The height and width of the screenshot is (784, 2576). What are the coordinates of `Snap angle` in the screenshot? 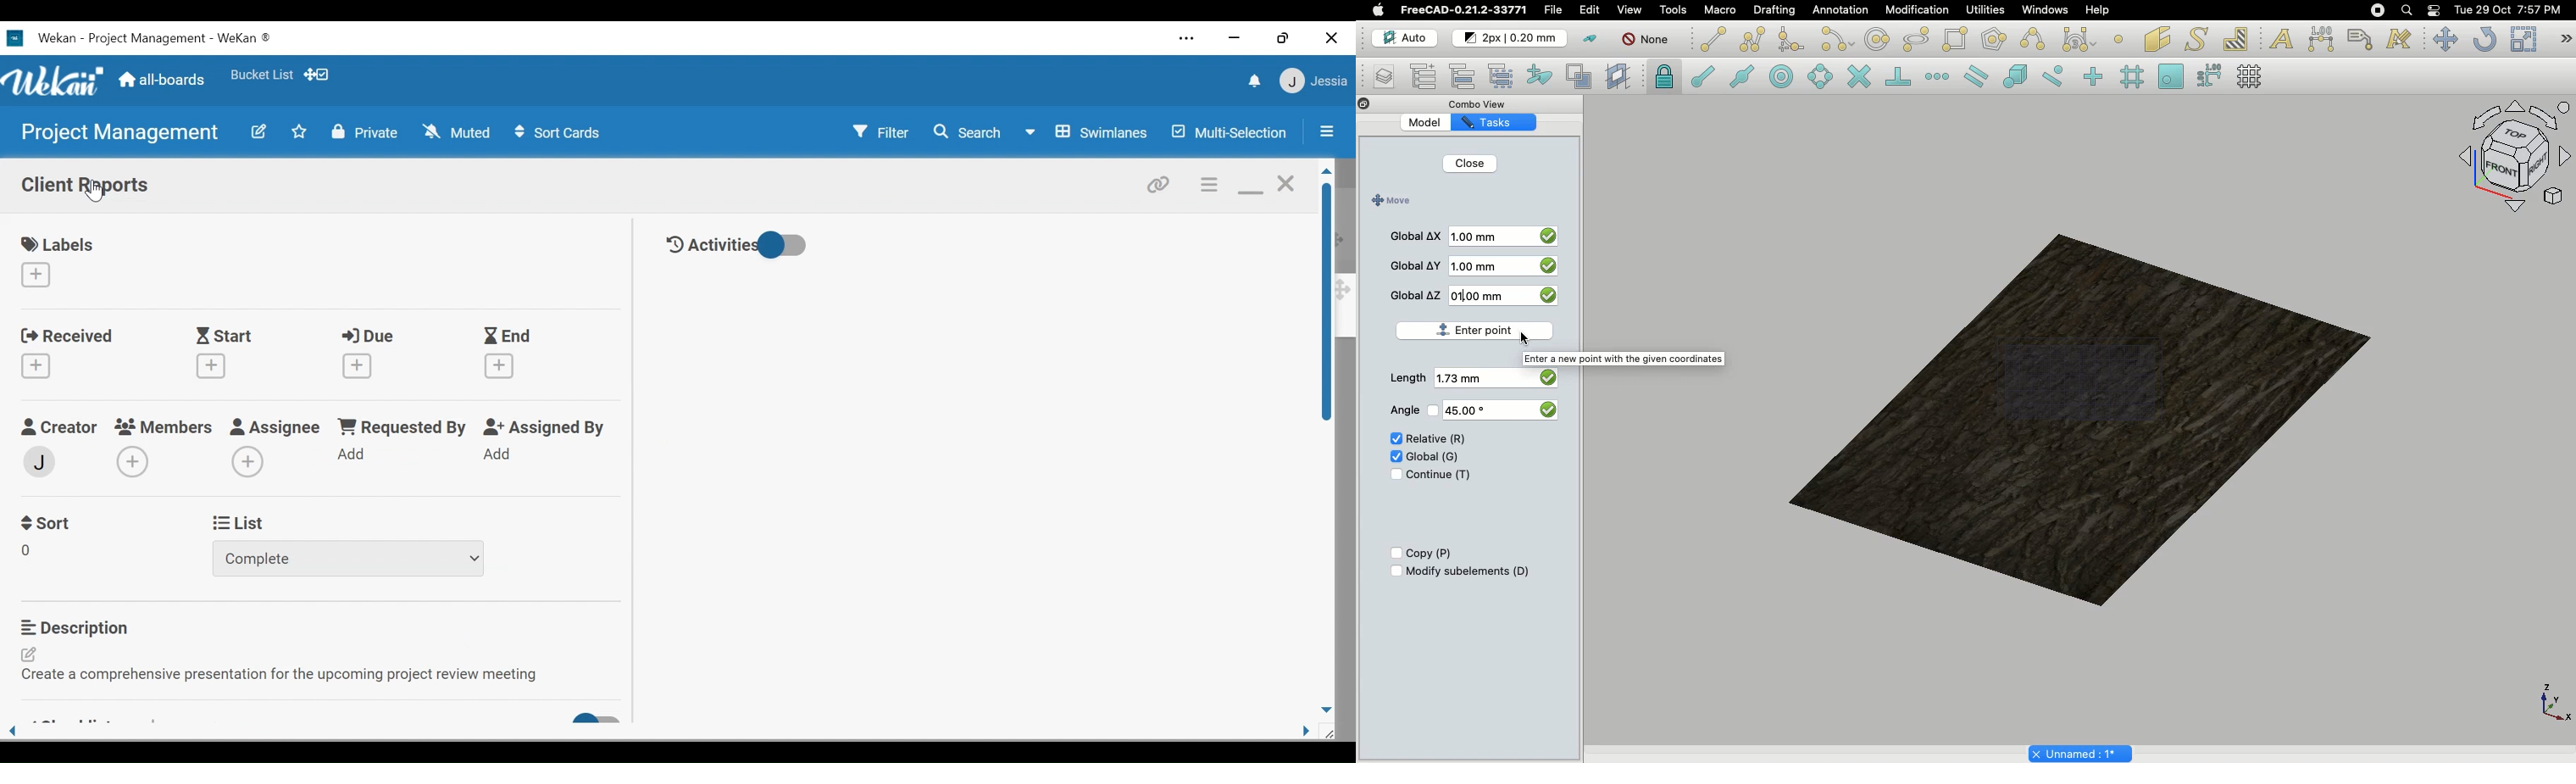 It's located at (1821, 78).